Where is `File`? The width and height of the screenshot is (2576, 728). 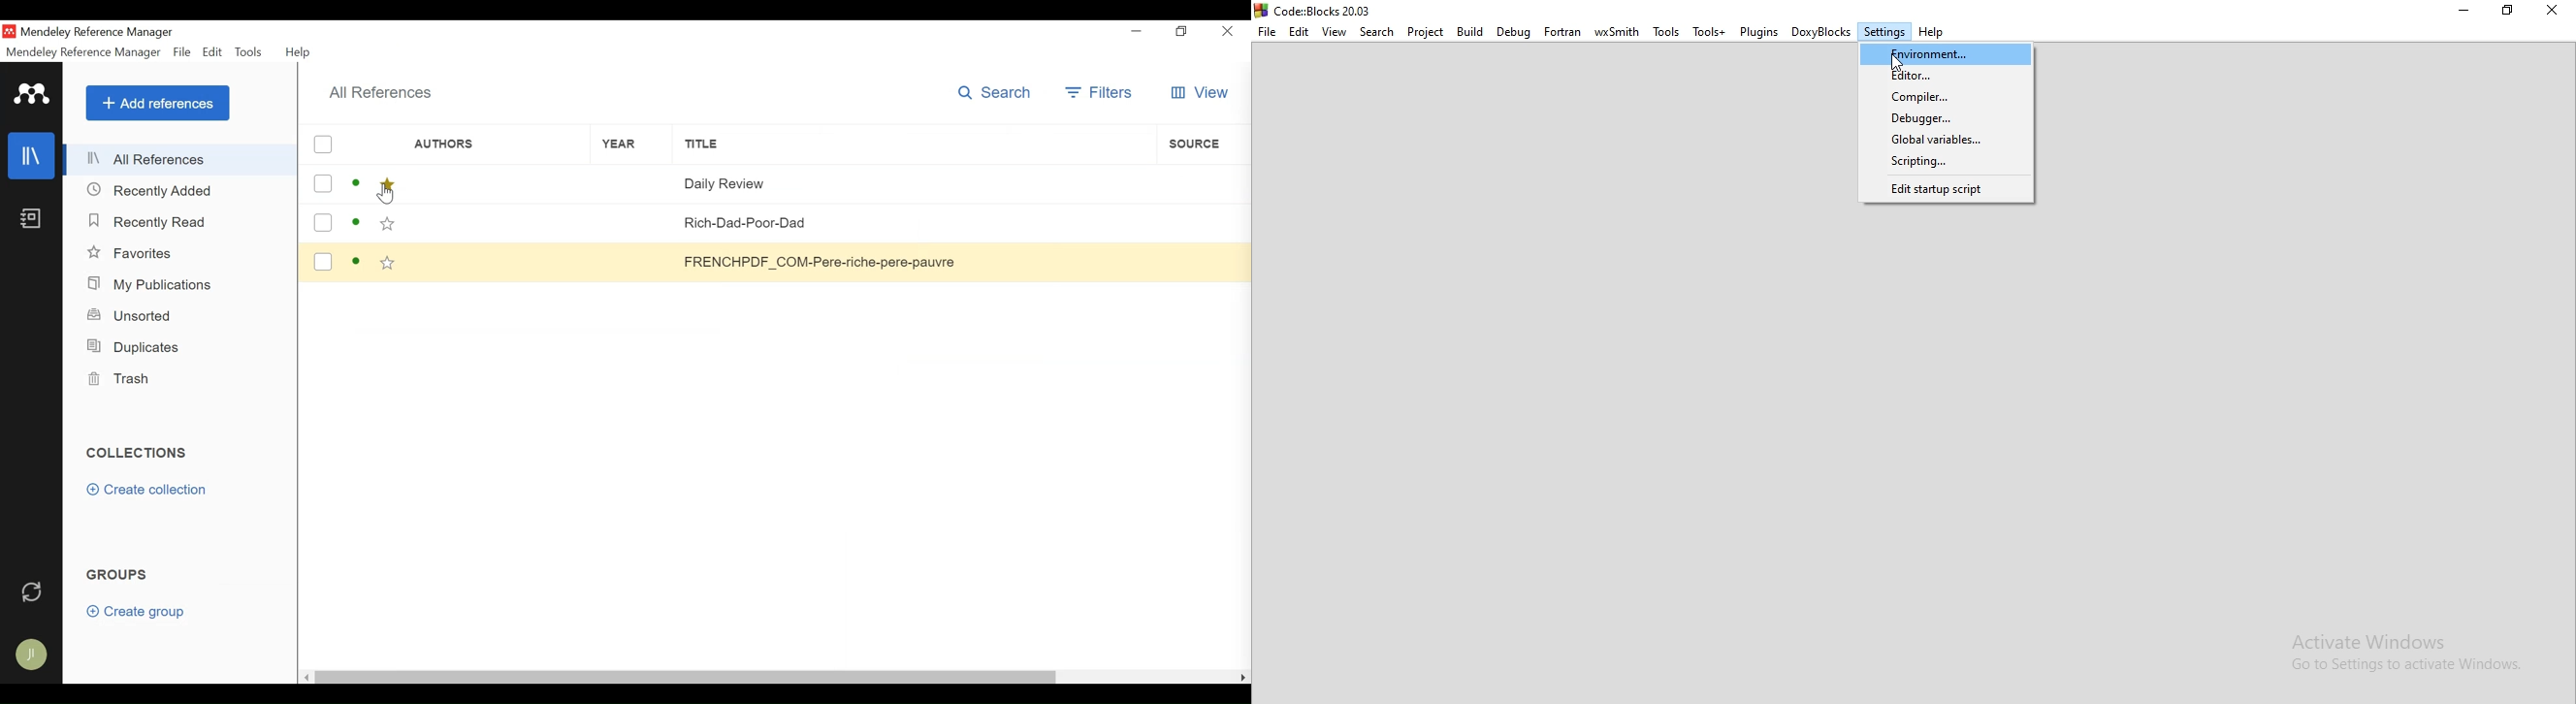 File is located at coordinates (183, 51).